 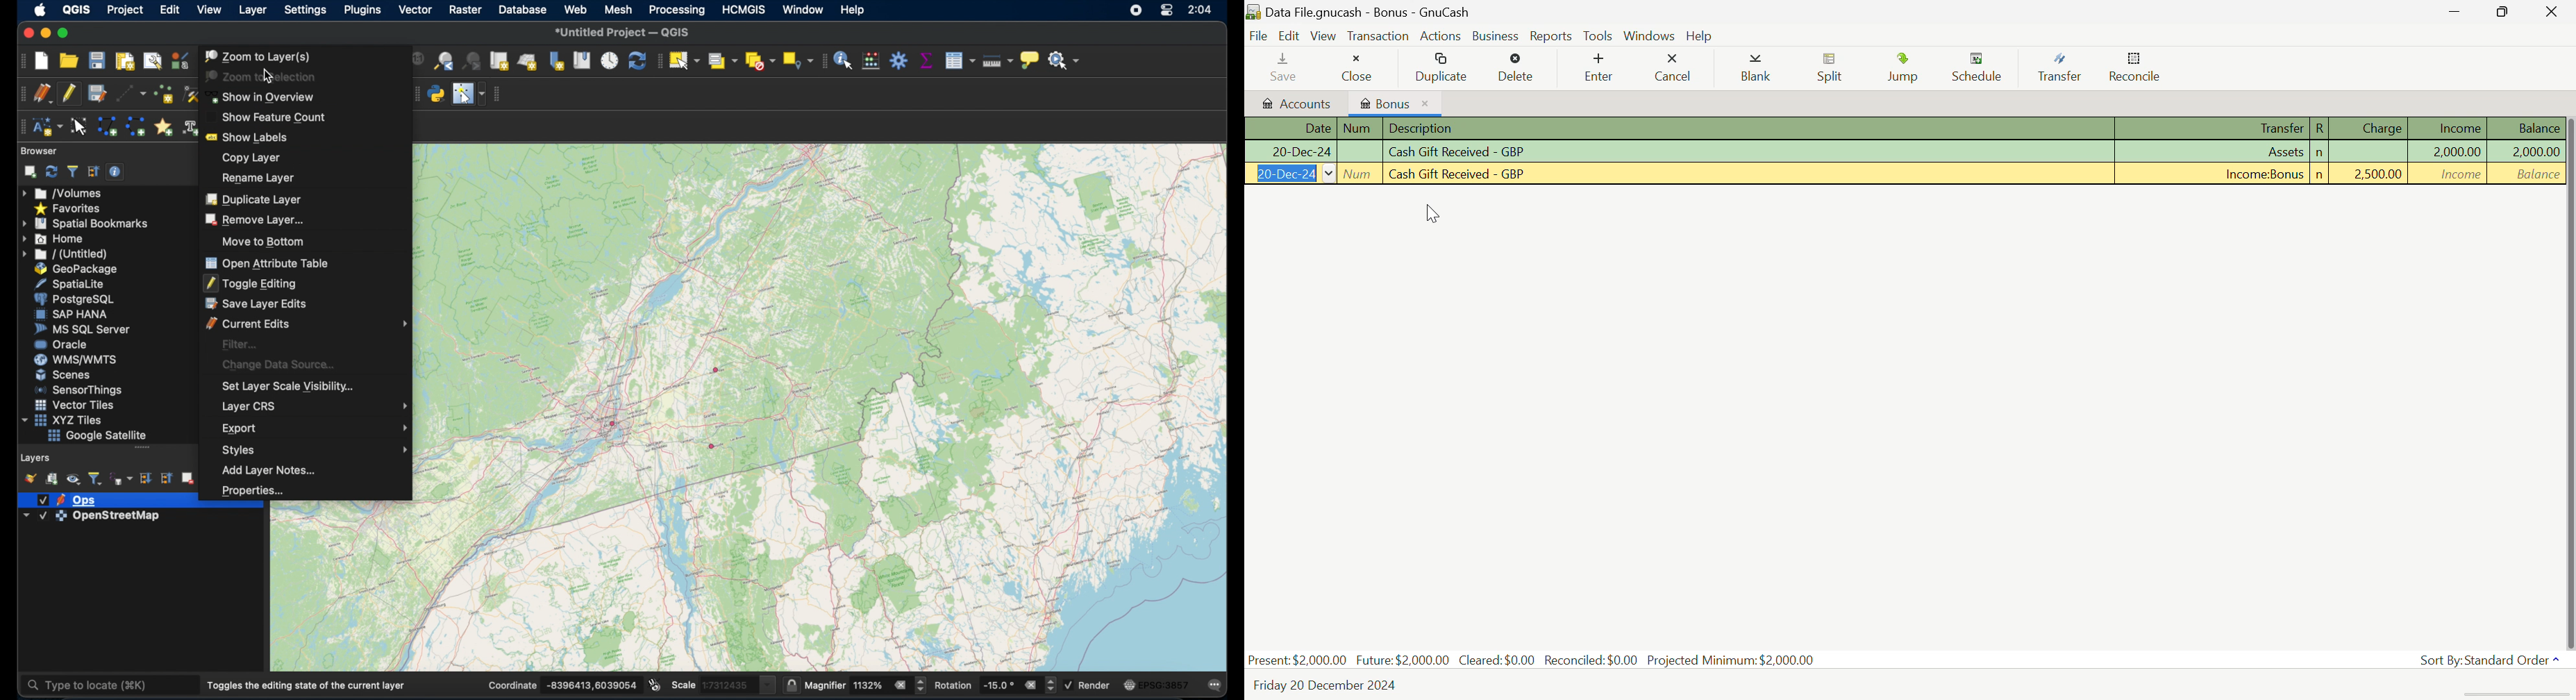 What do you see at coordinates (979, 405) in the screenshot?
I see `open street map` at bounding box center [979, 405].